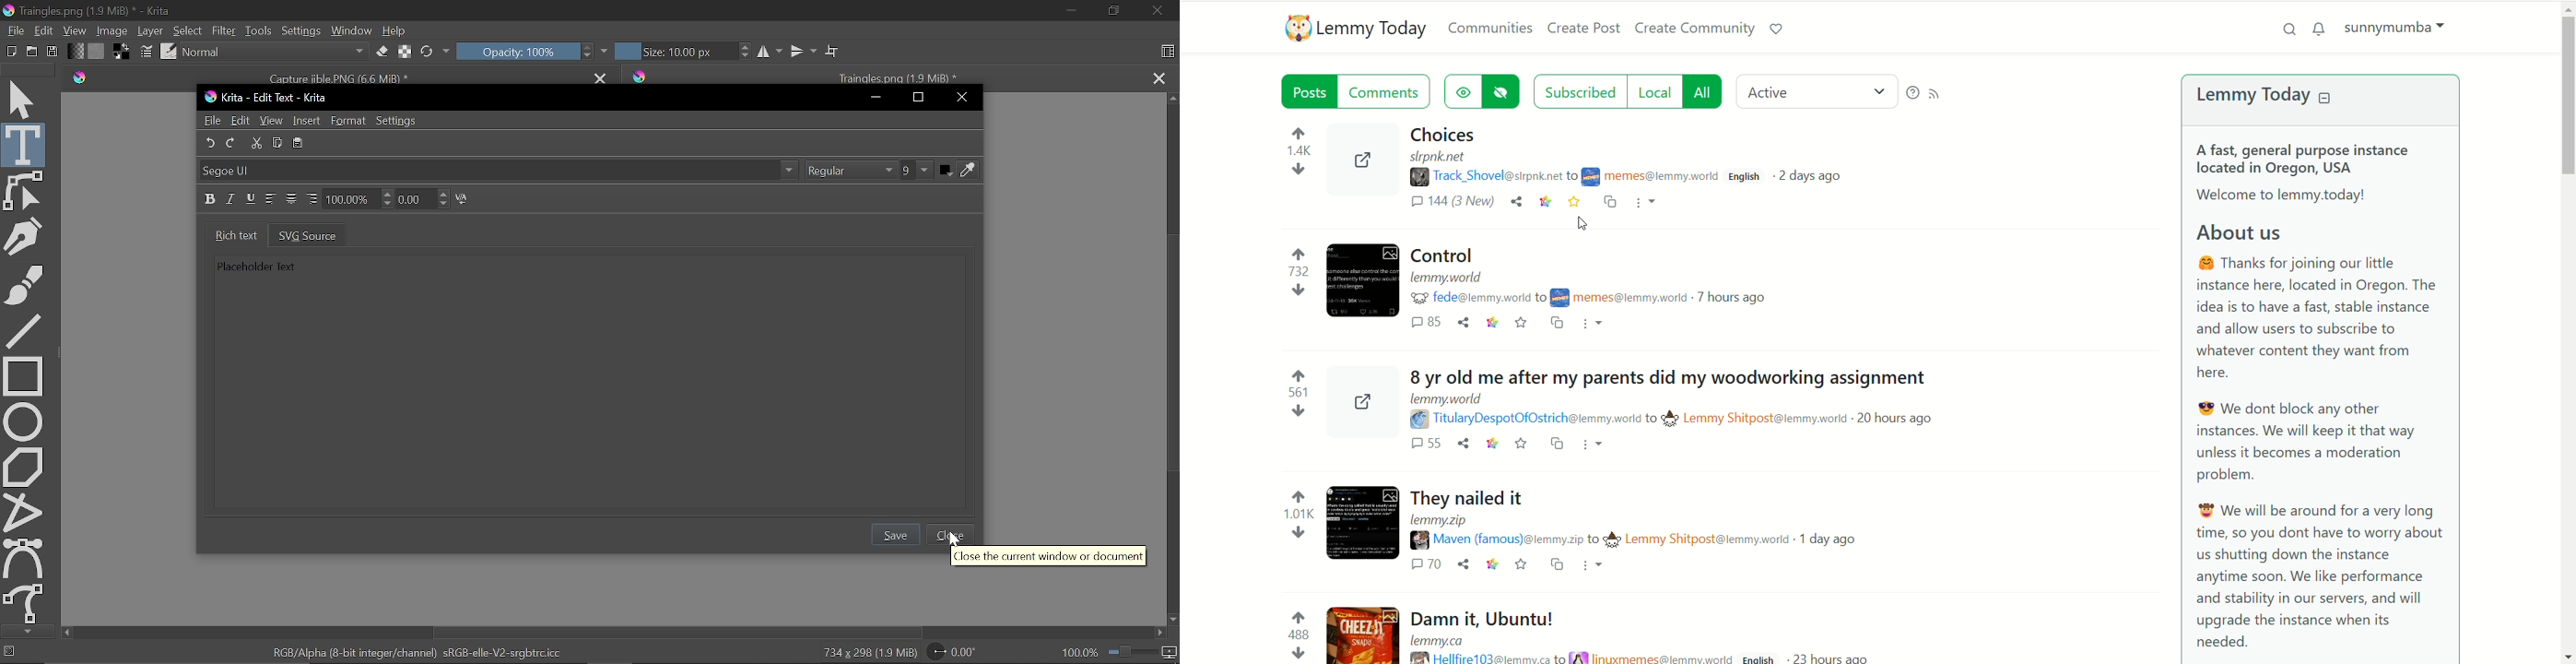  I want to click on 23 hours ago, so click(1830, 655).